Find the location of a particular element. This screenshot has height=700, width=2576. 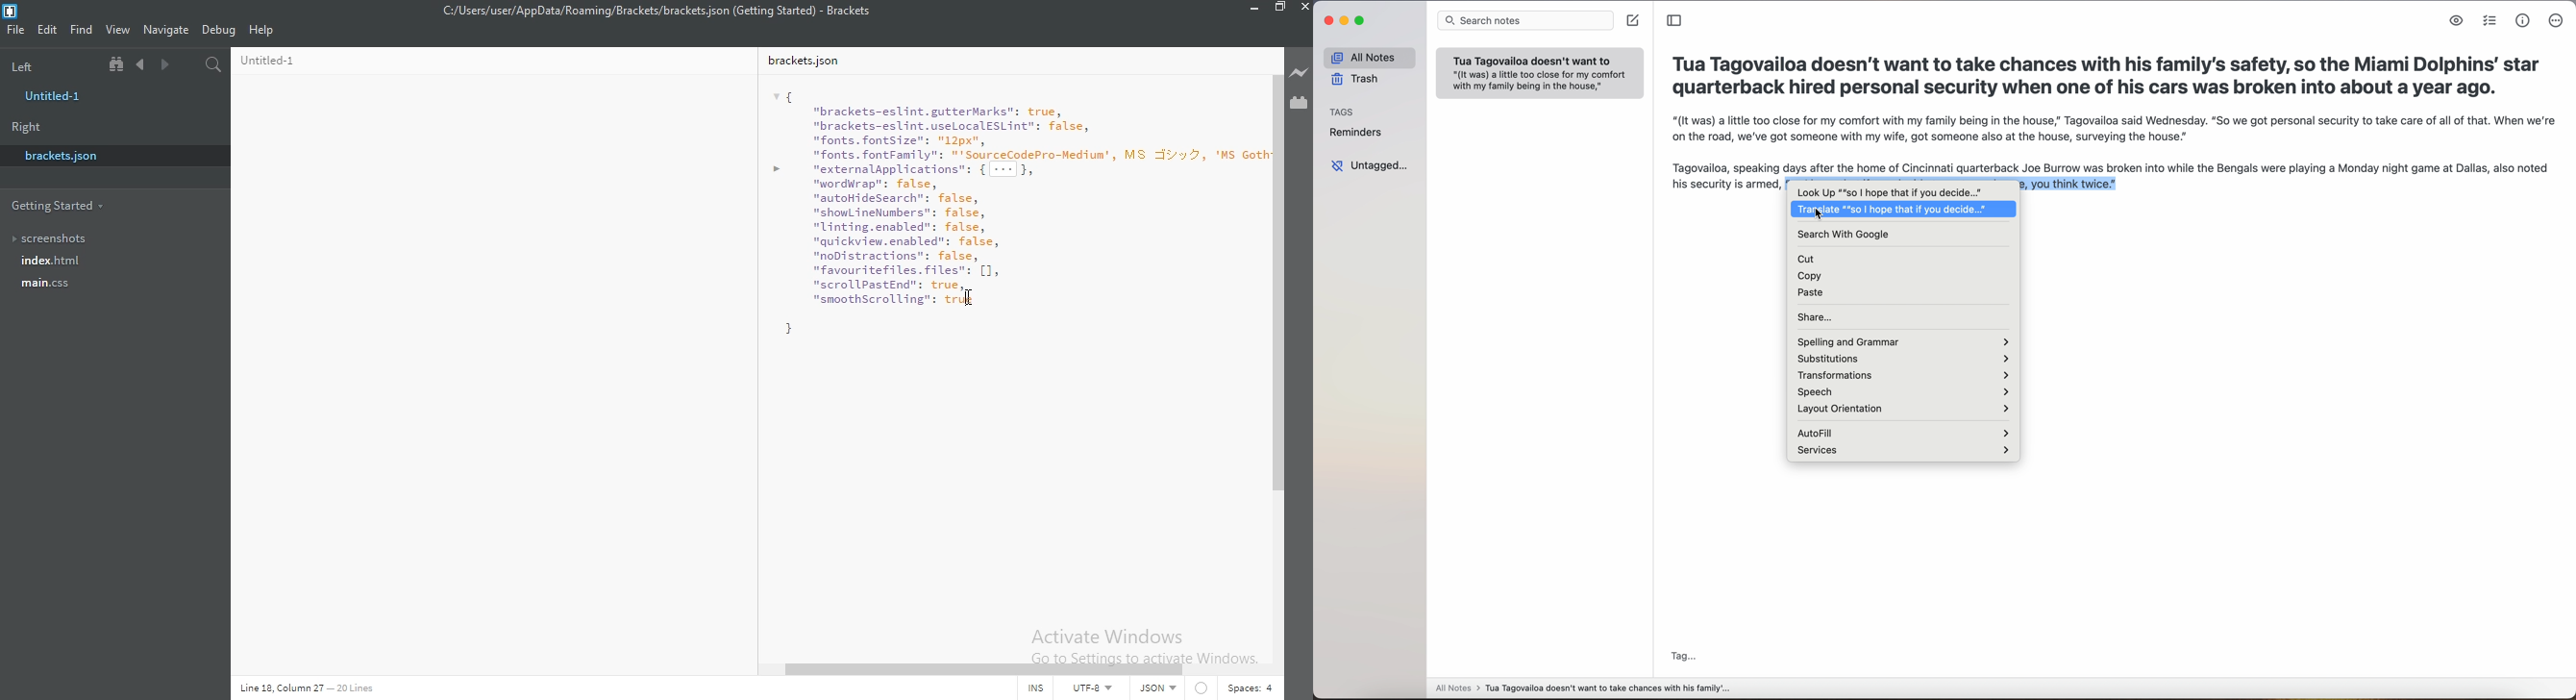

services is located at coordinates (1903, 453).